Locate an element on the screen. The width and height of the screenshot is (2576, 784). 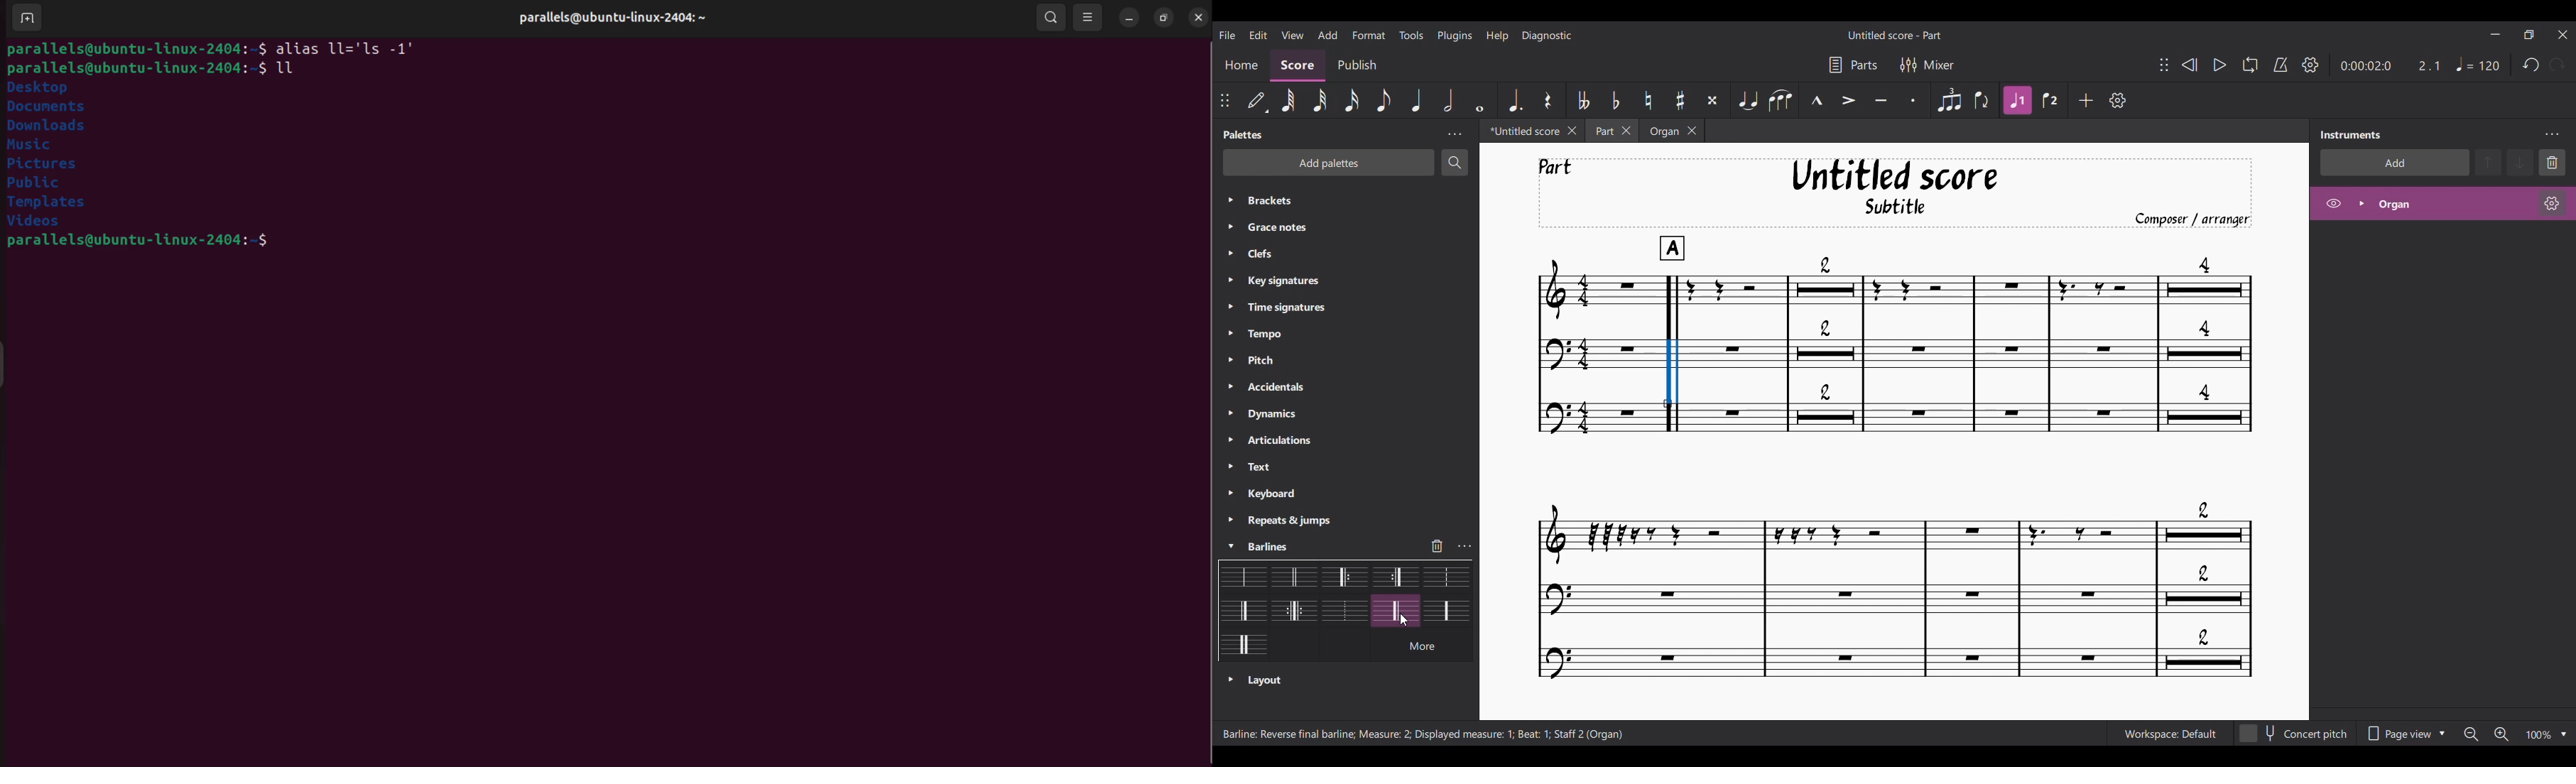
Plugins menu is located at coordinates (1455, 35).